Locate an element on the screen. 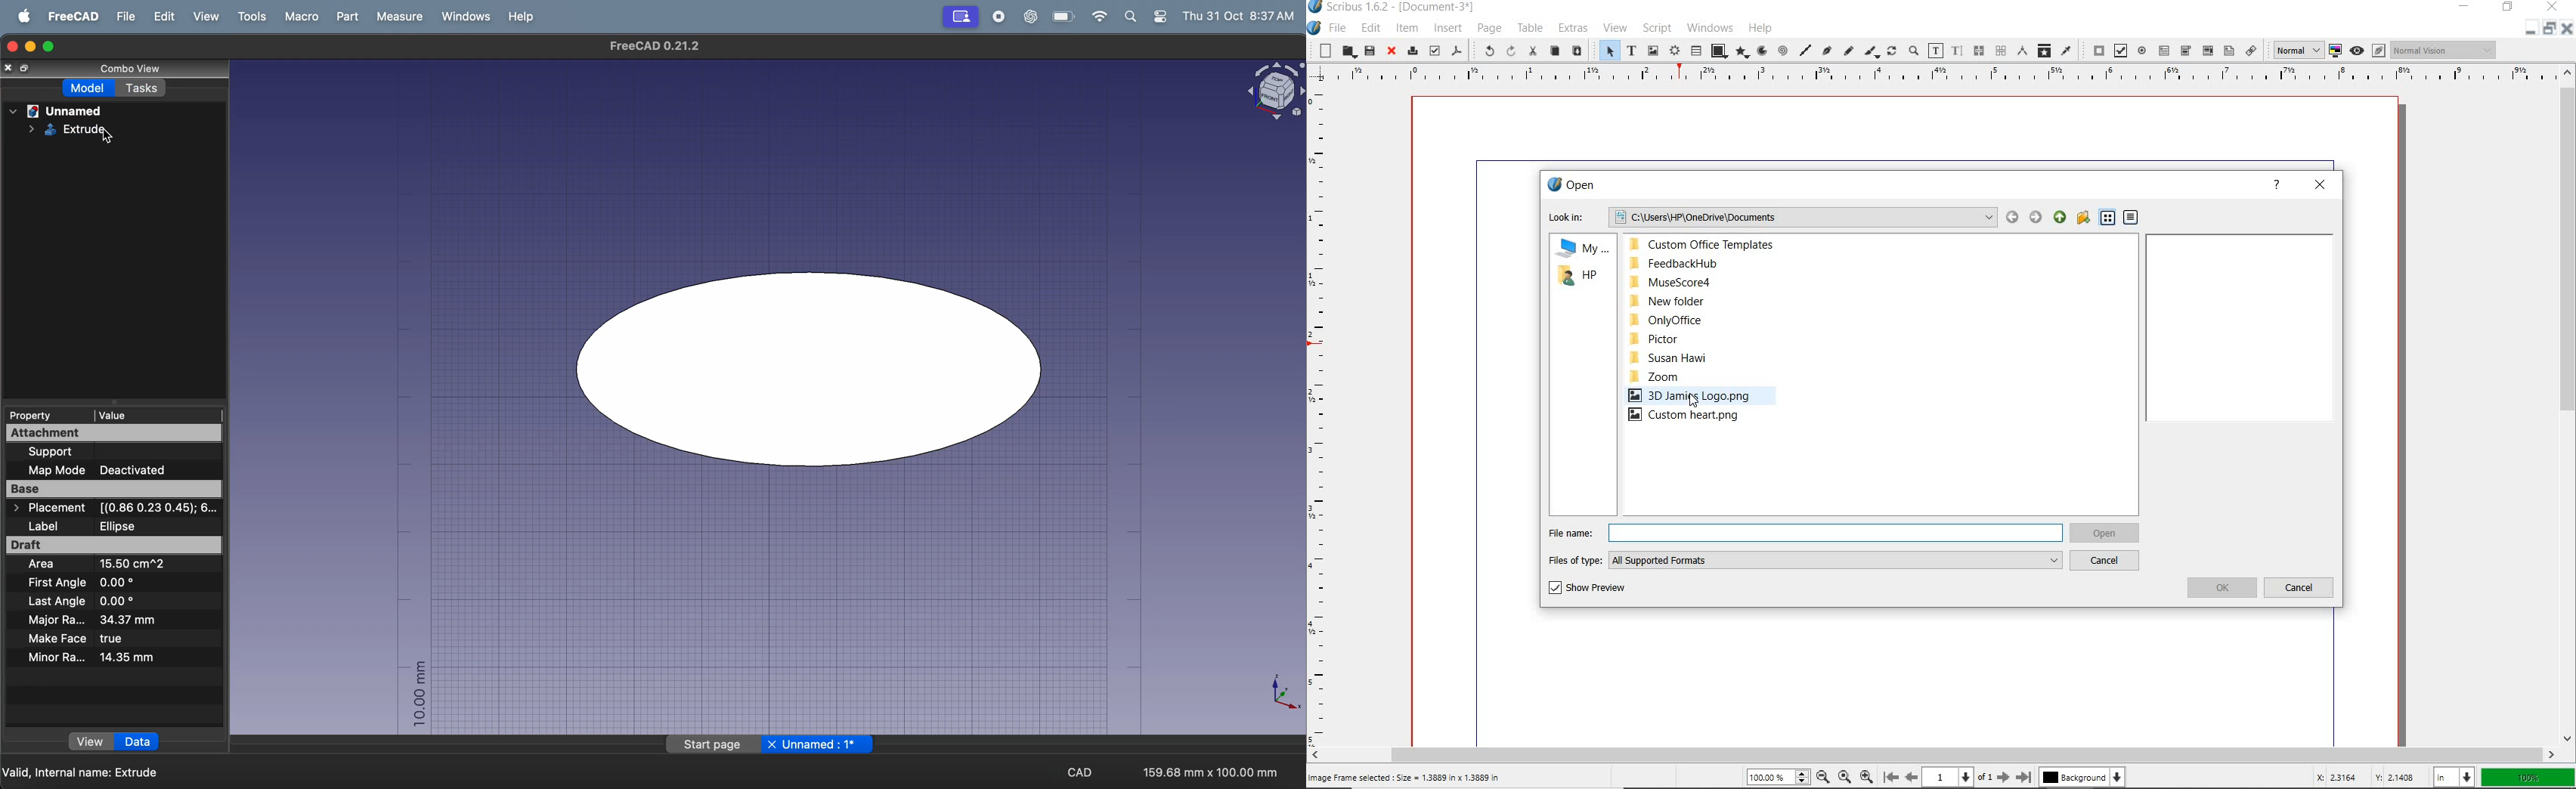 This screenshot has height=812, width=2576. part is located at coordinates (345, 17).